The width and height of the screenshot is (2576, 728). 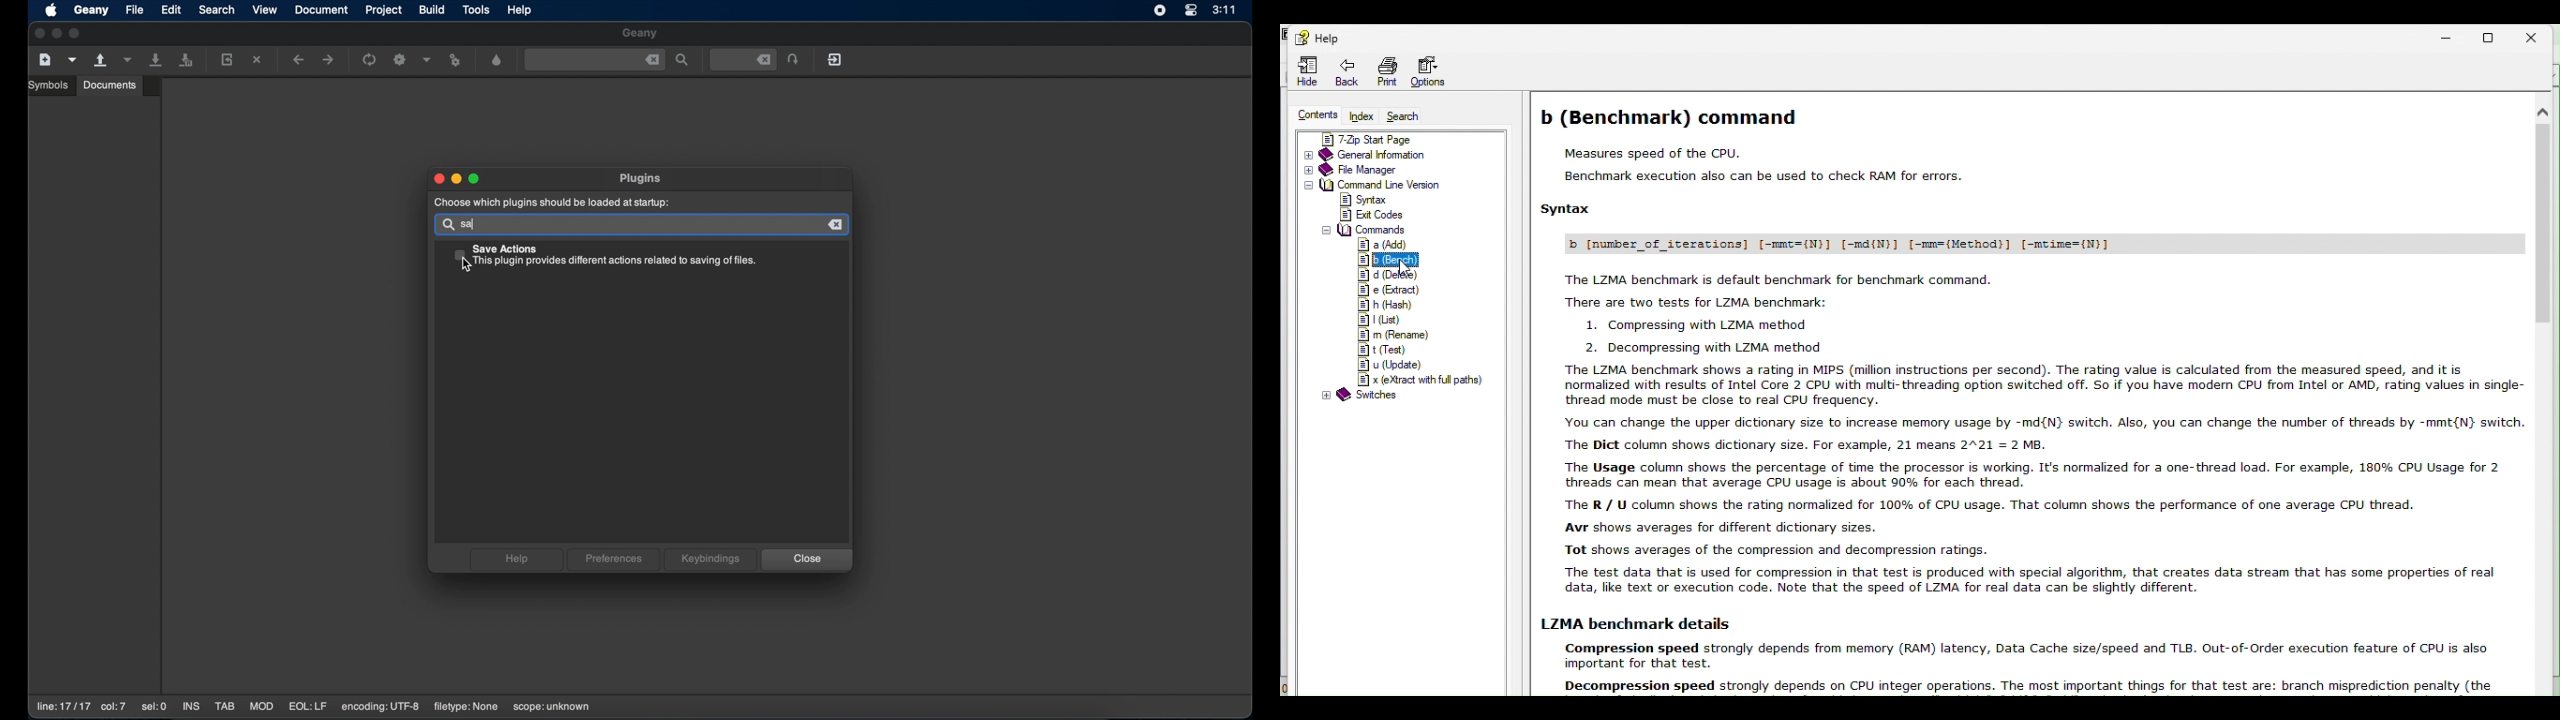 What do you see at coordinates (1361, 118) in the screenshot?
I see `Index` at bounding box center [1361, 118].